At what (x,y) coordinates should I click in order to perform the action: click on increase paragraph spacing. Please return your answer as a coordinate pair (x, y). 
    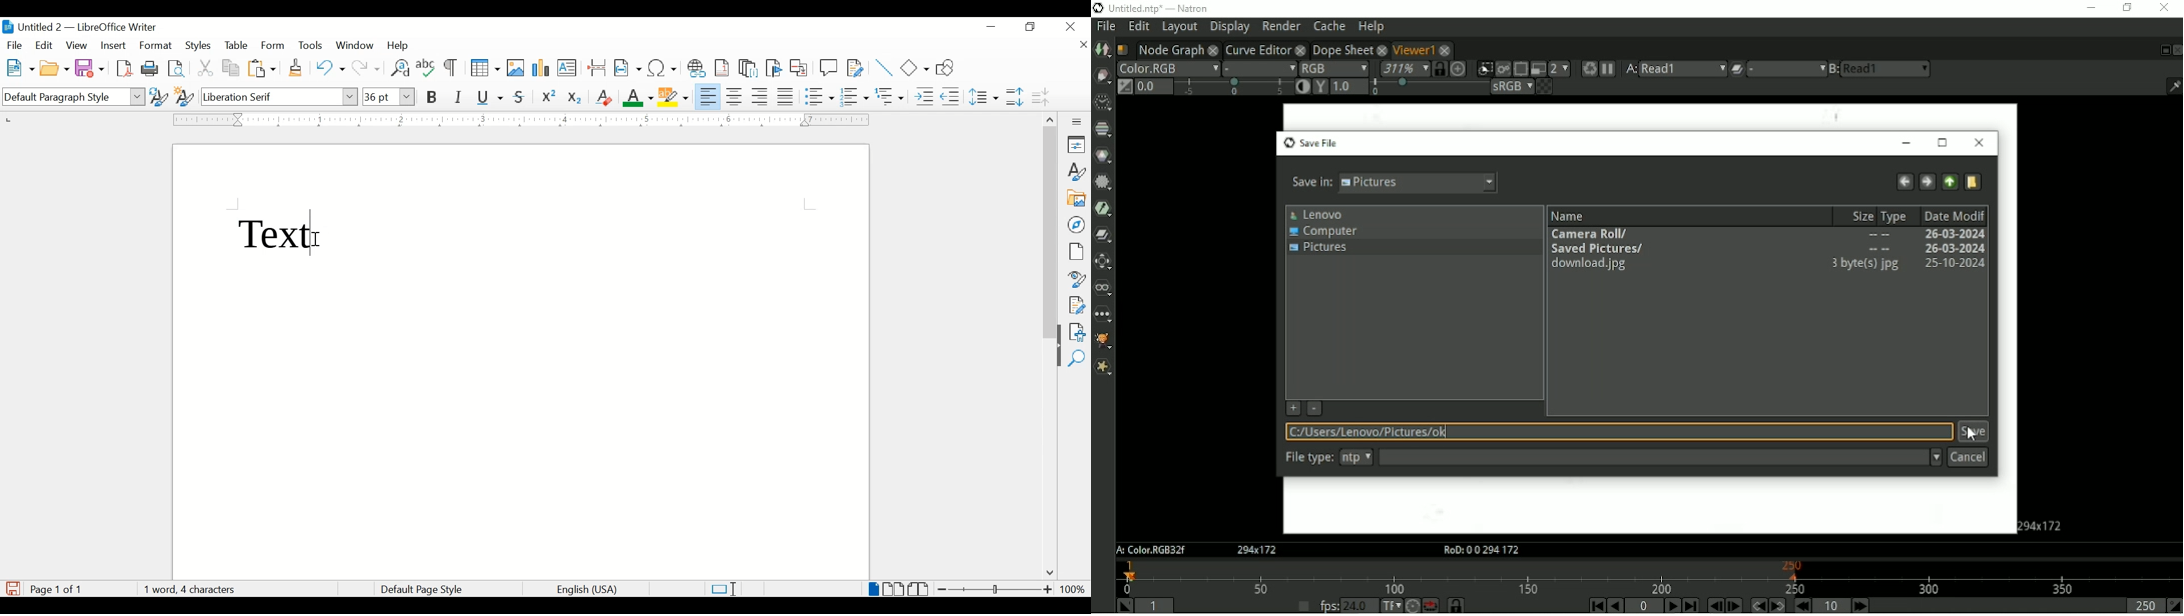
    Looking at the image, I should click on (1015, 97).